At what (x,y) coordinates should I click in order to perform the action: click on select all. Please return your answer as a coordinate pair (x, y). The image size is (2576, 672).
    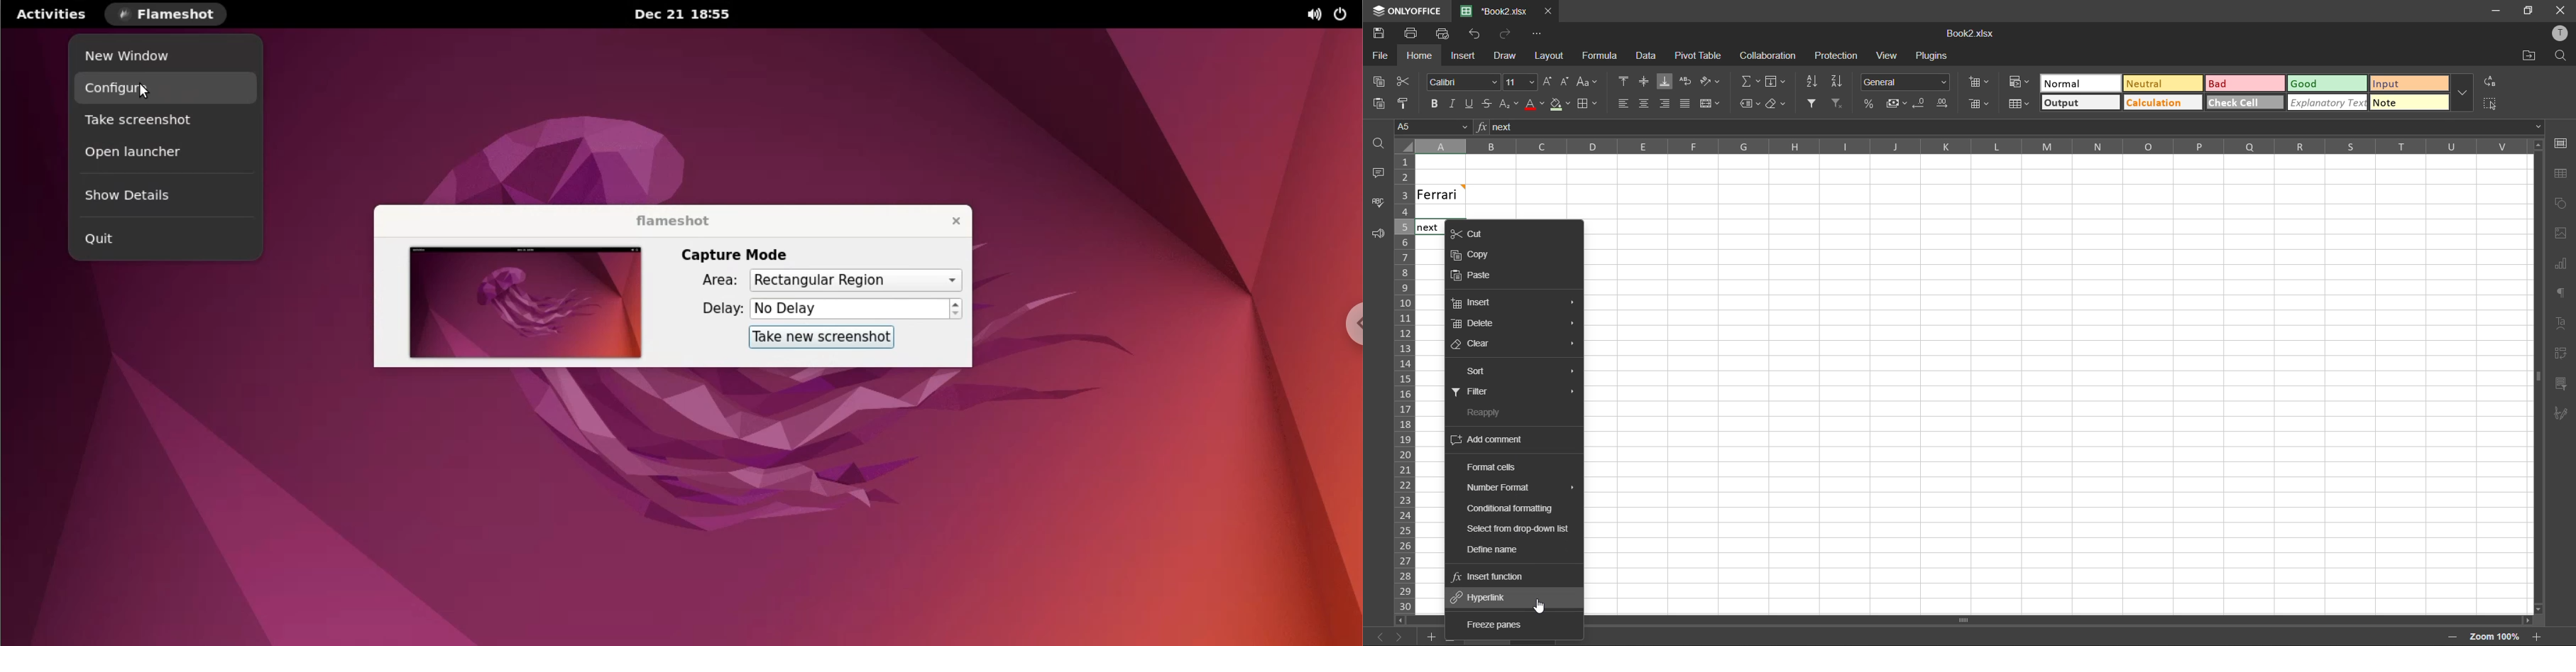
    Looking at the image, I should click on (2491, 104).